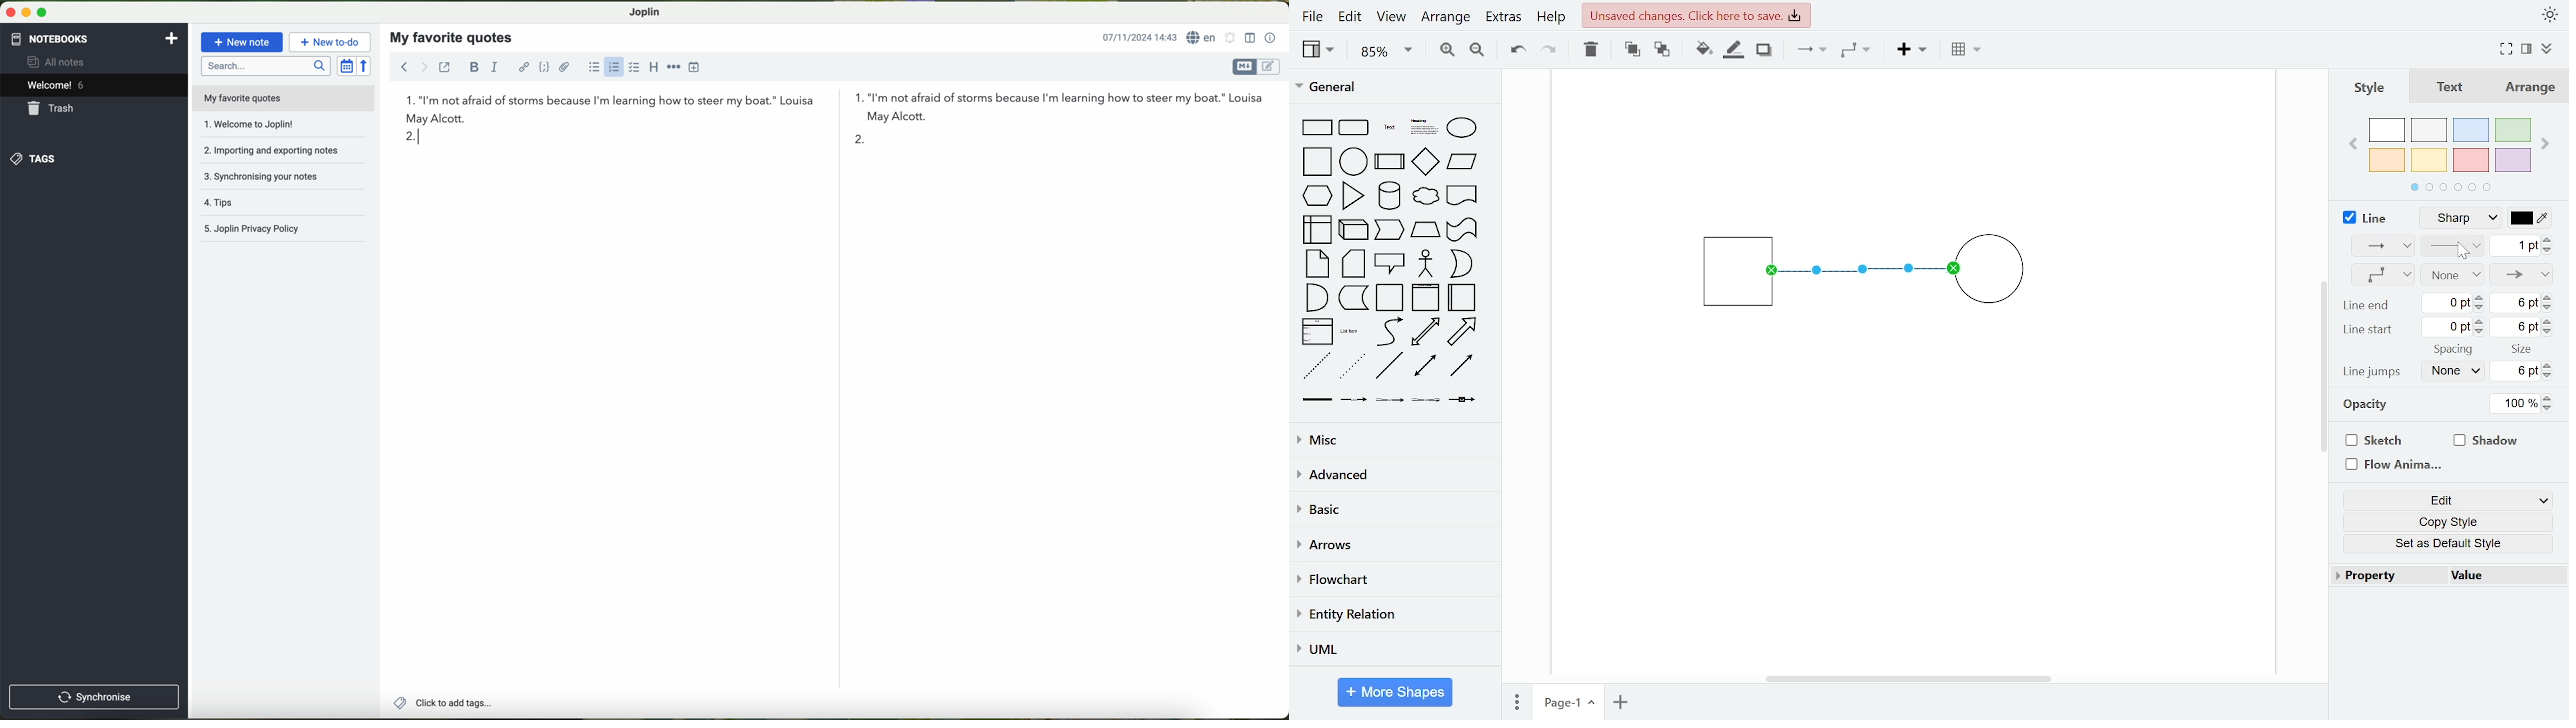 The width and height of the screenshot is (2576, 728). I want to click on new note button, so click(243, 42).